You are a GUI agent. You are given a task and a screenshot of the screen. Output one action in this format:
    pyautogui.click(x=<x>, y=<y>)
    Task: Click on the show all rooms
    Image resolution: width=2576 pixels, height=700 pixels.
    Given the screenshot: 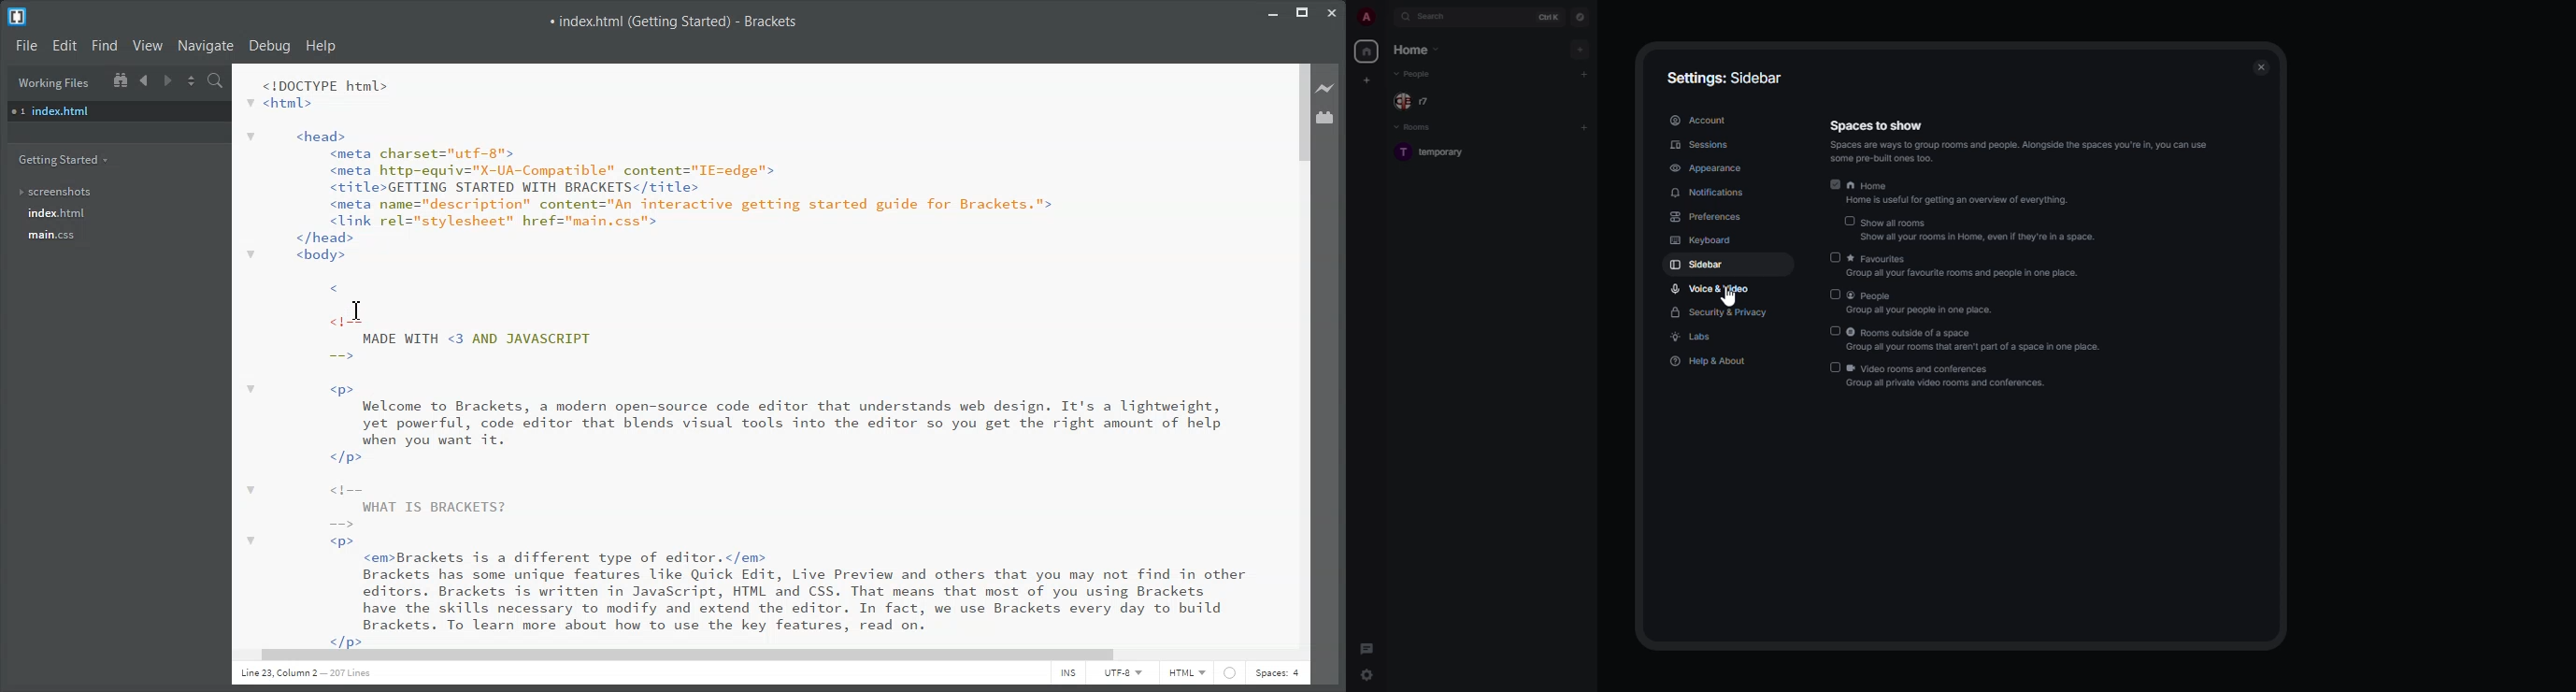 What is the action you would take?
    pyautogui.click(x=1931, y=224)
    